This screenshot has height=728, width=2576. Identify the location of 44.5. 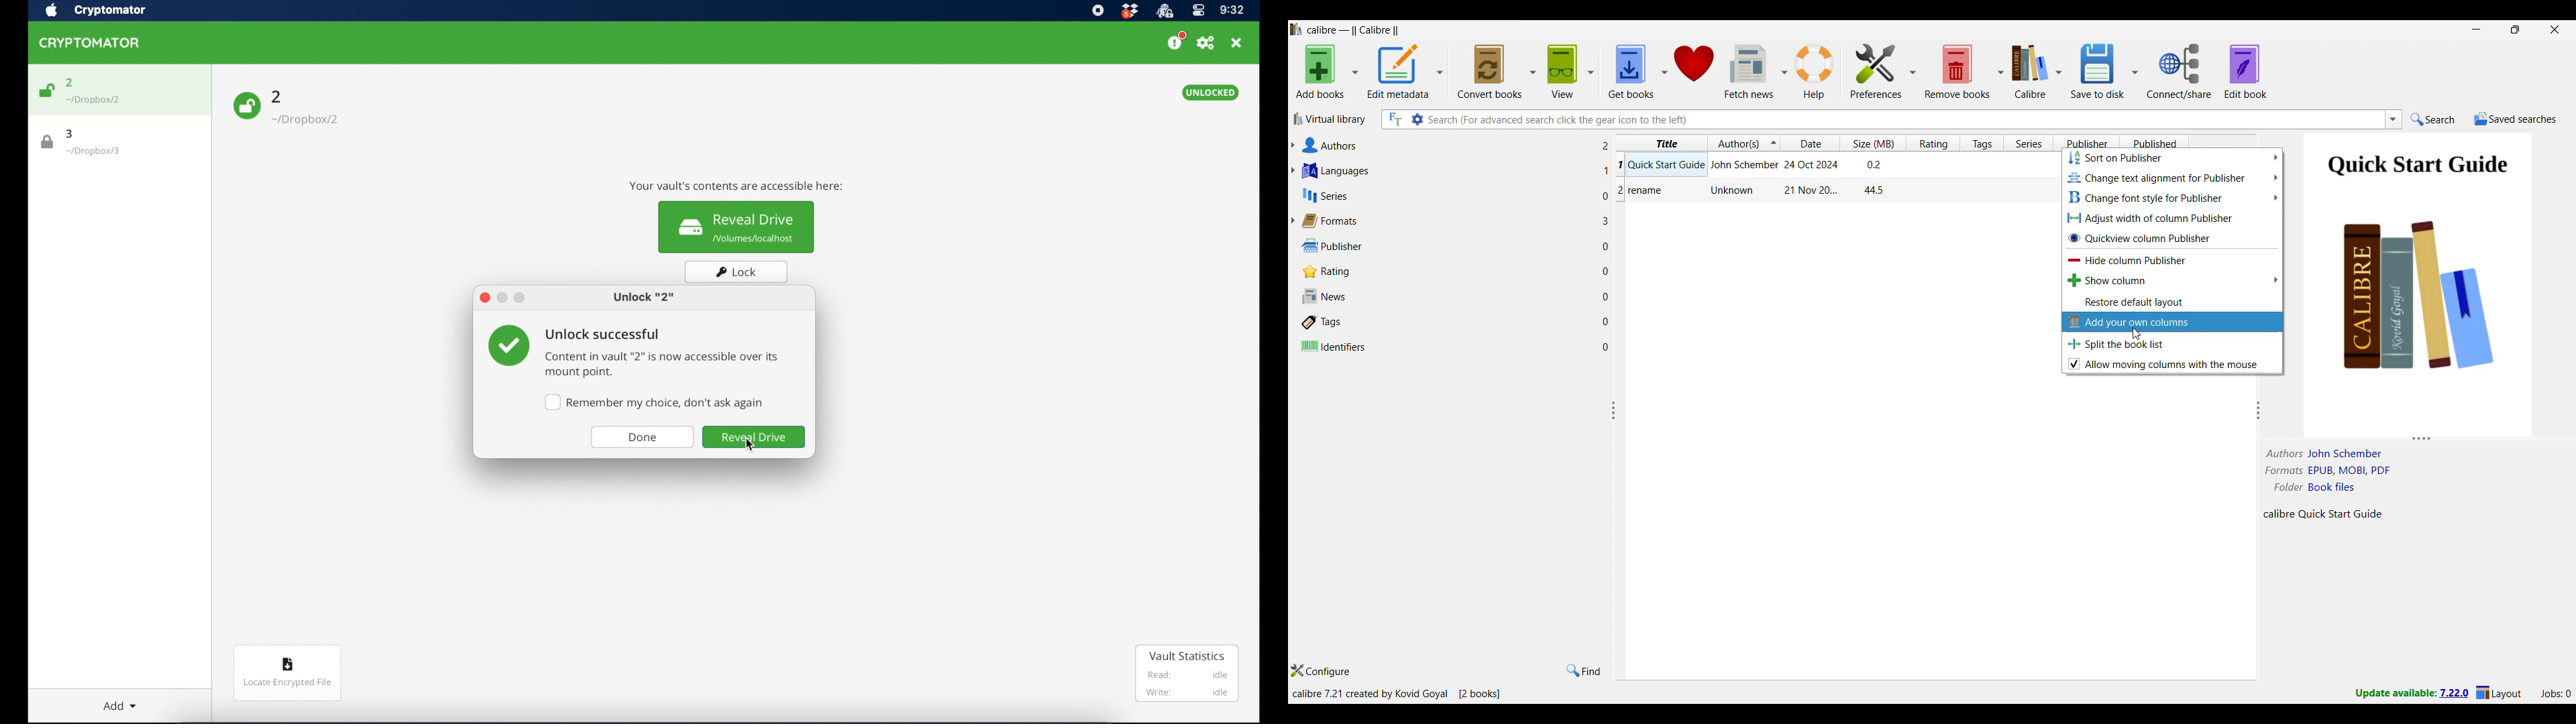
(1874, 190).